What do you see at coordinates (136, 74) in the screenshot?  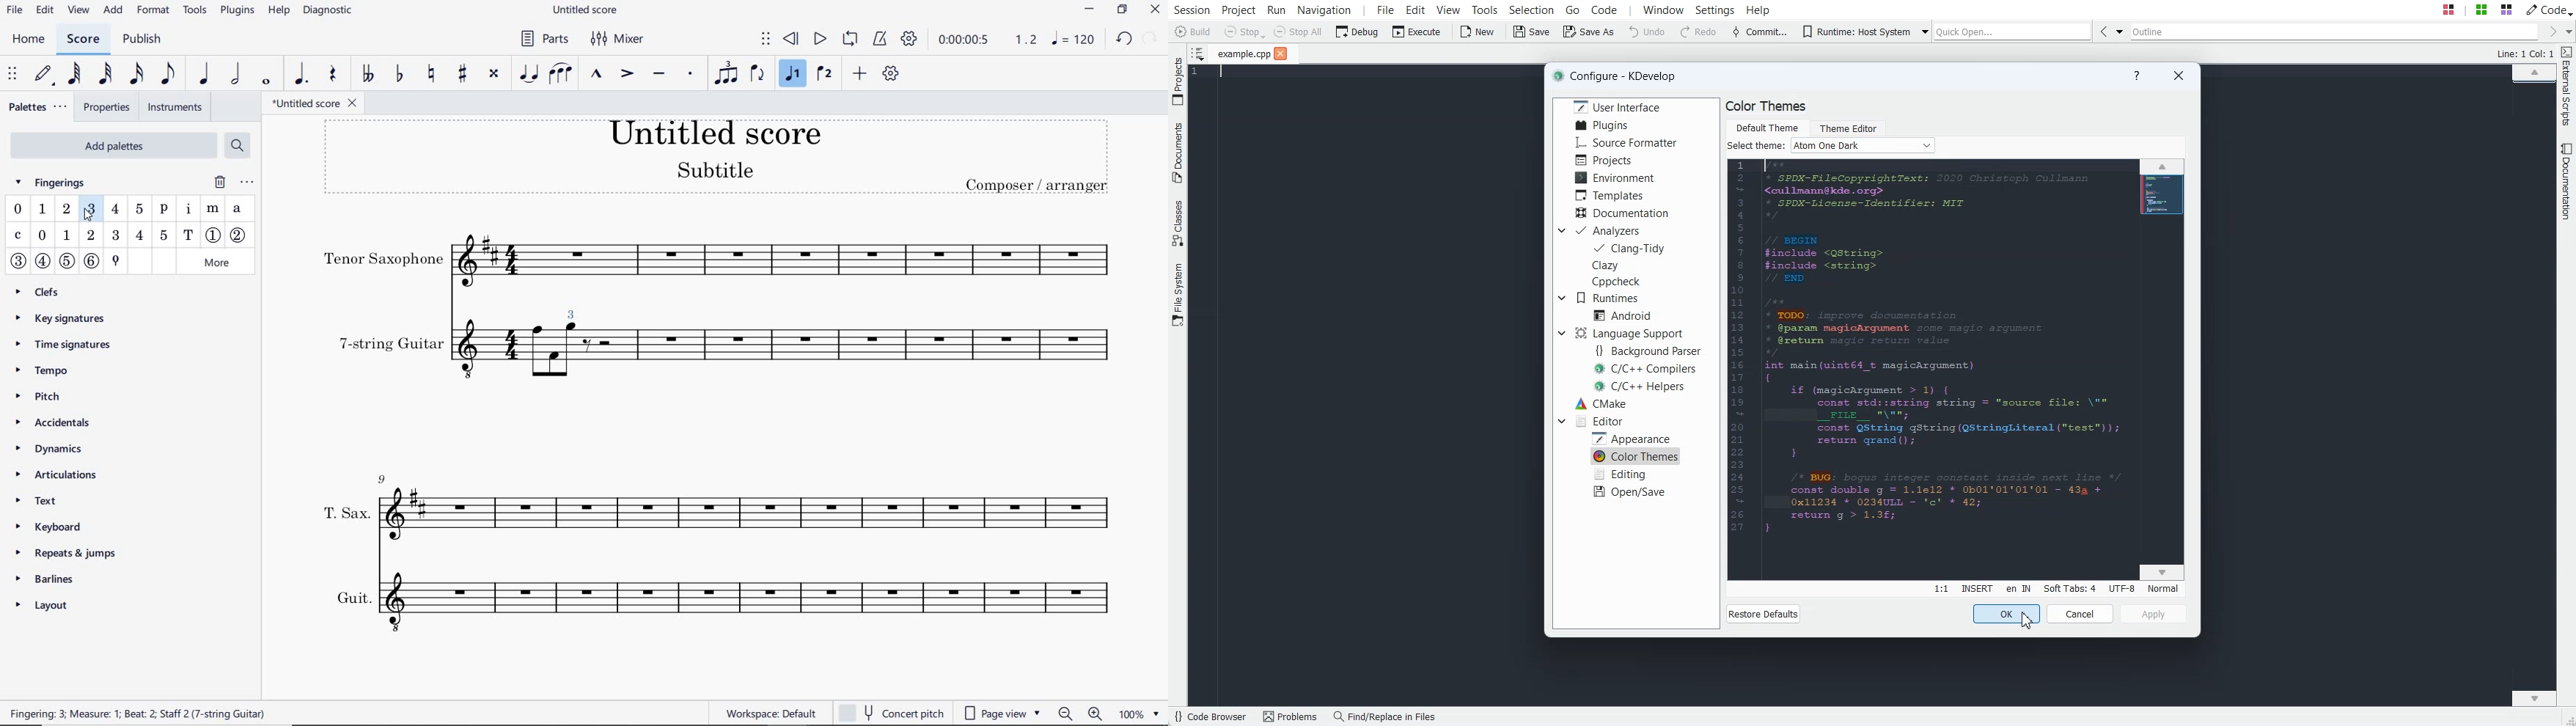 I see `16TH NOTE` at bounding box center [136, 74].